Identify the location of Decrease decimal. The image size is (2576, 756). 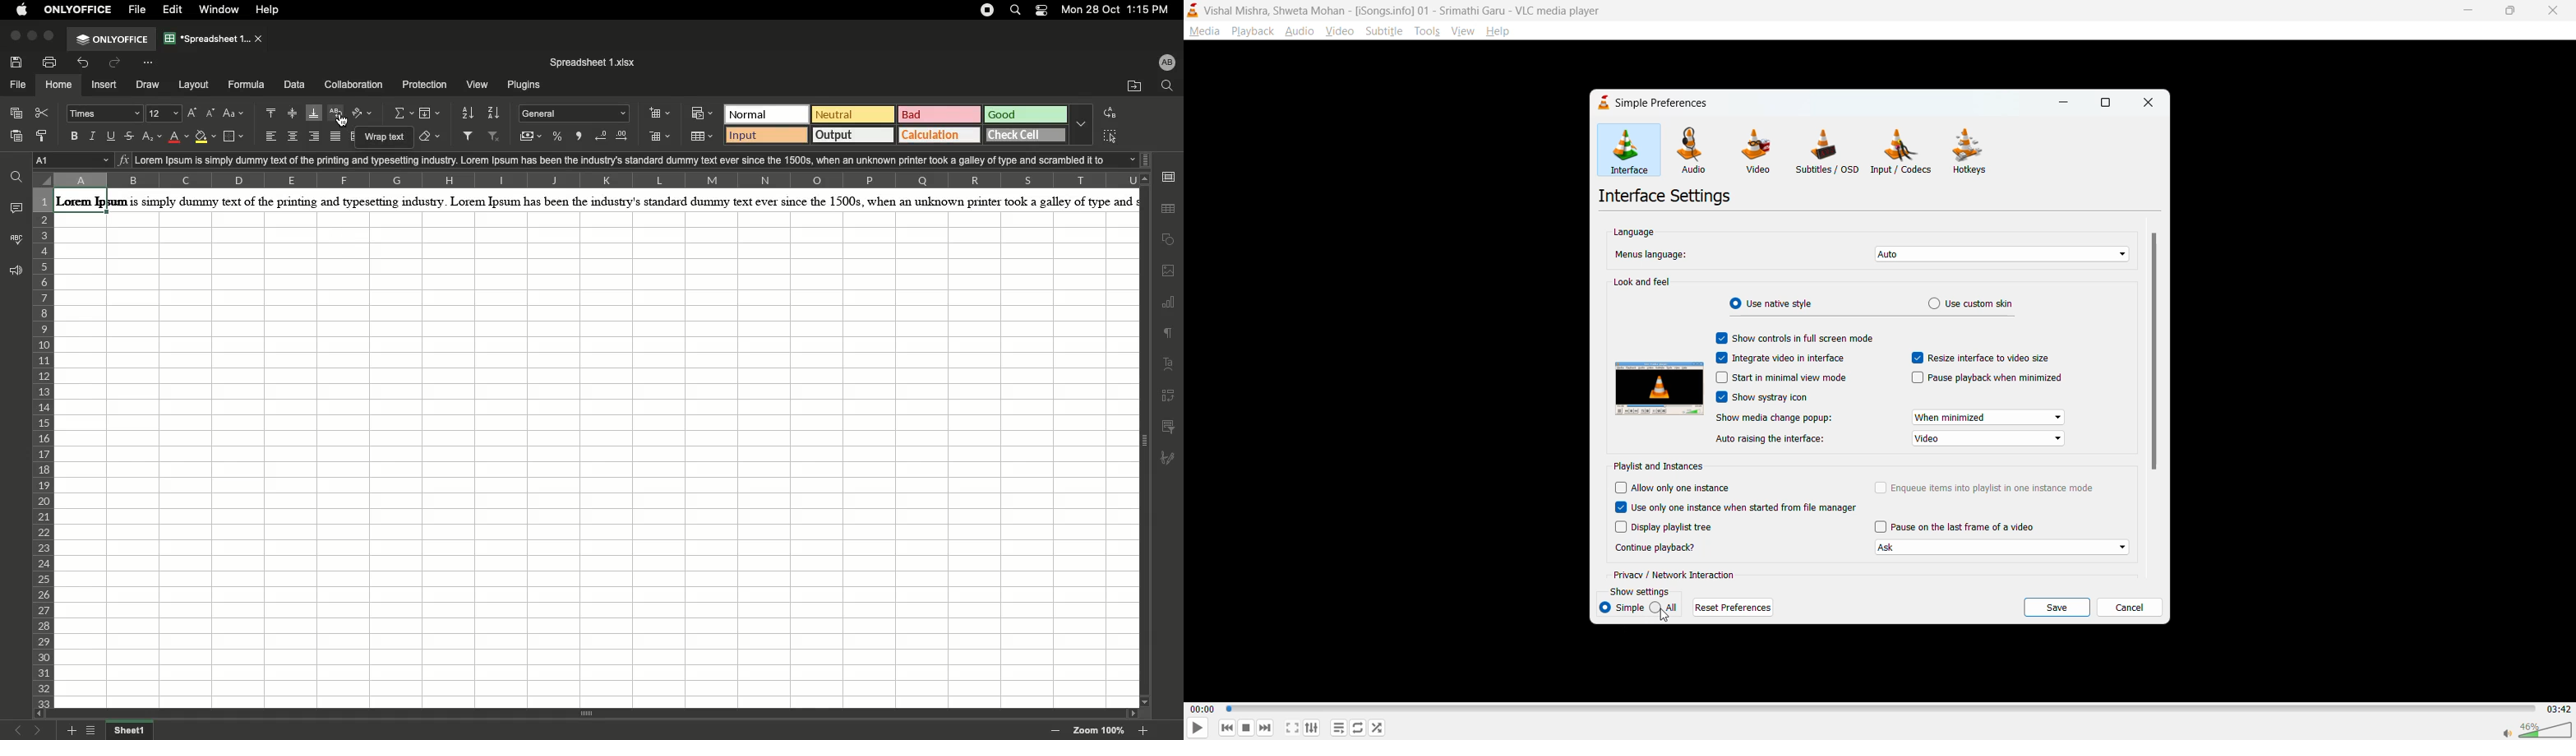
(602, 136).